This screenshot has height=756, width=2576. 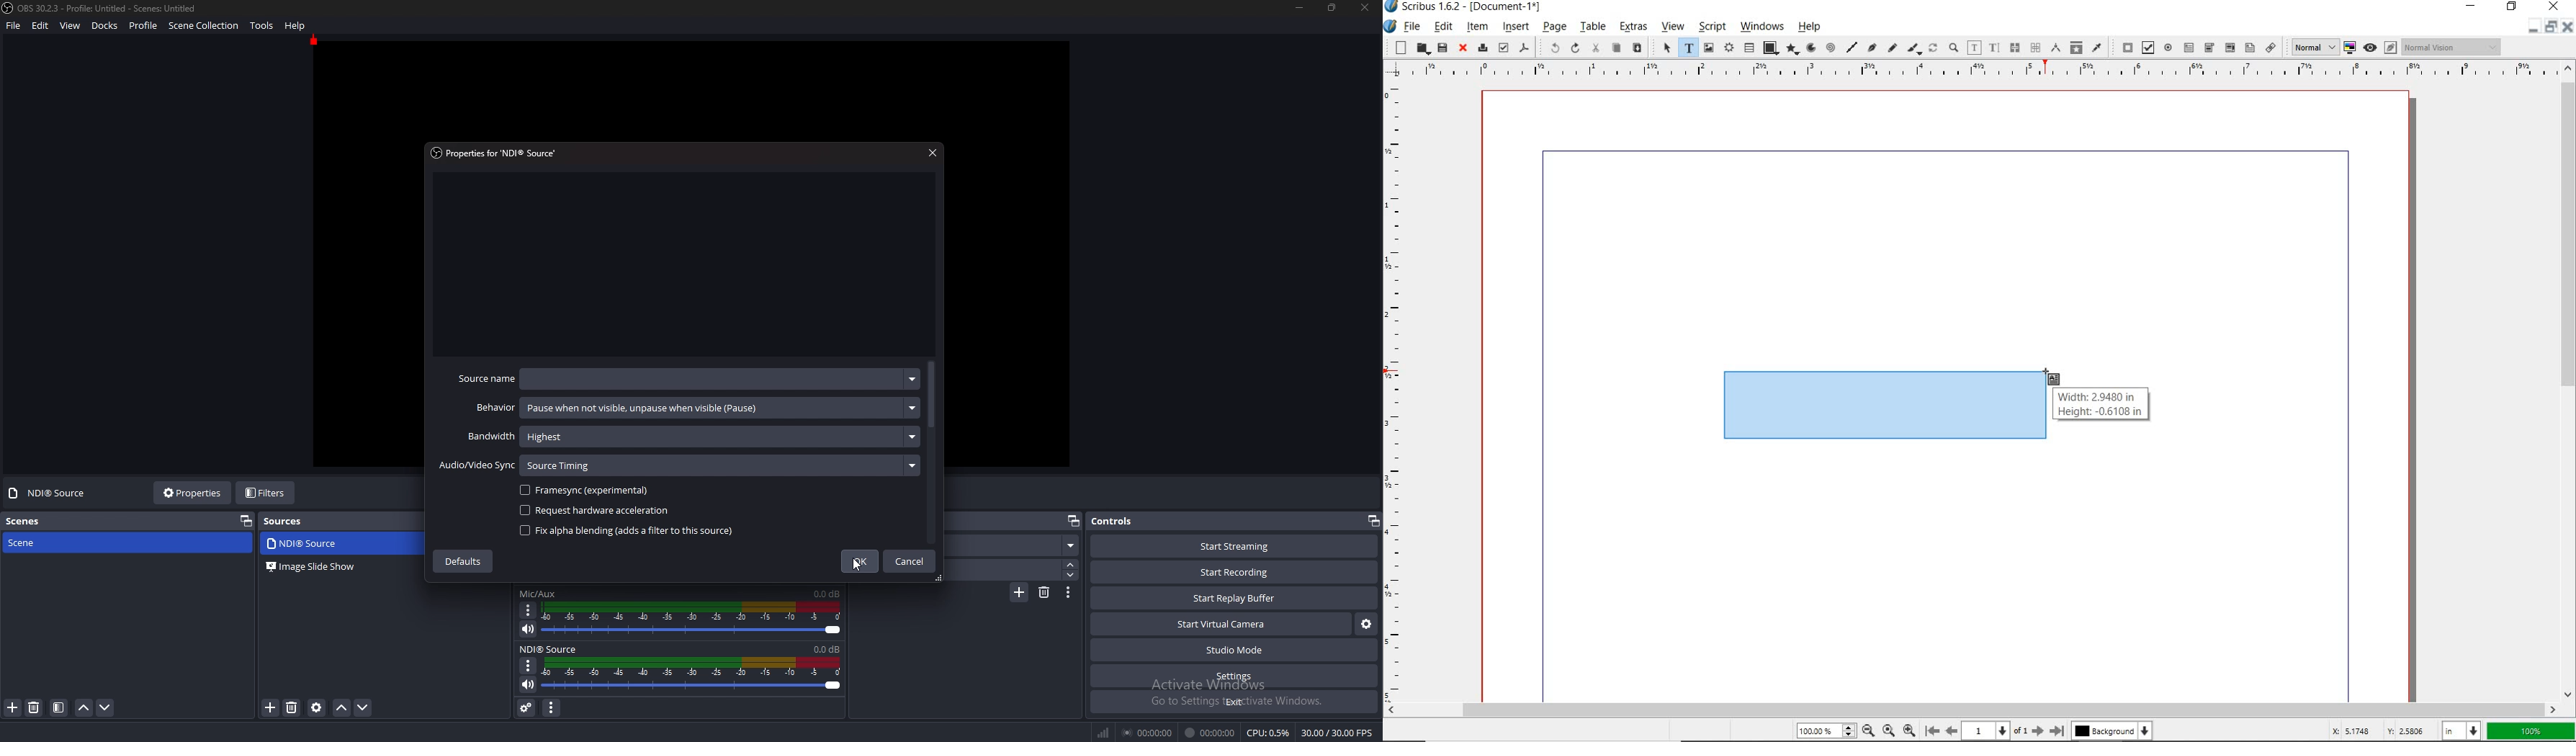 What do you see at coordinates (1234, 547) in the screenshot?
I see `start streaming` at bounding box center [1234, 547].